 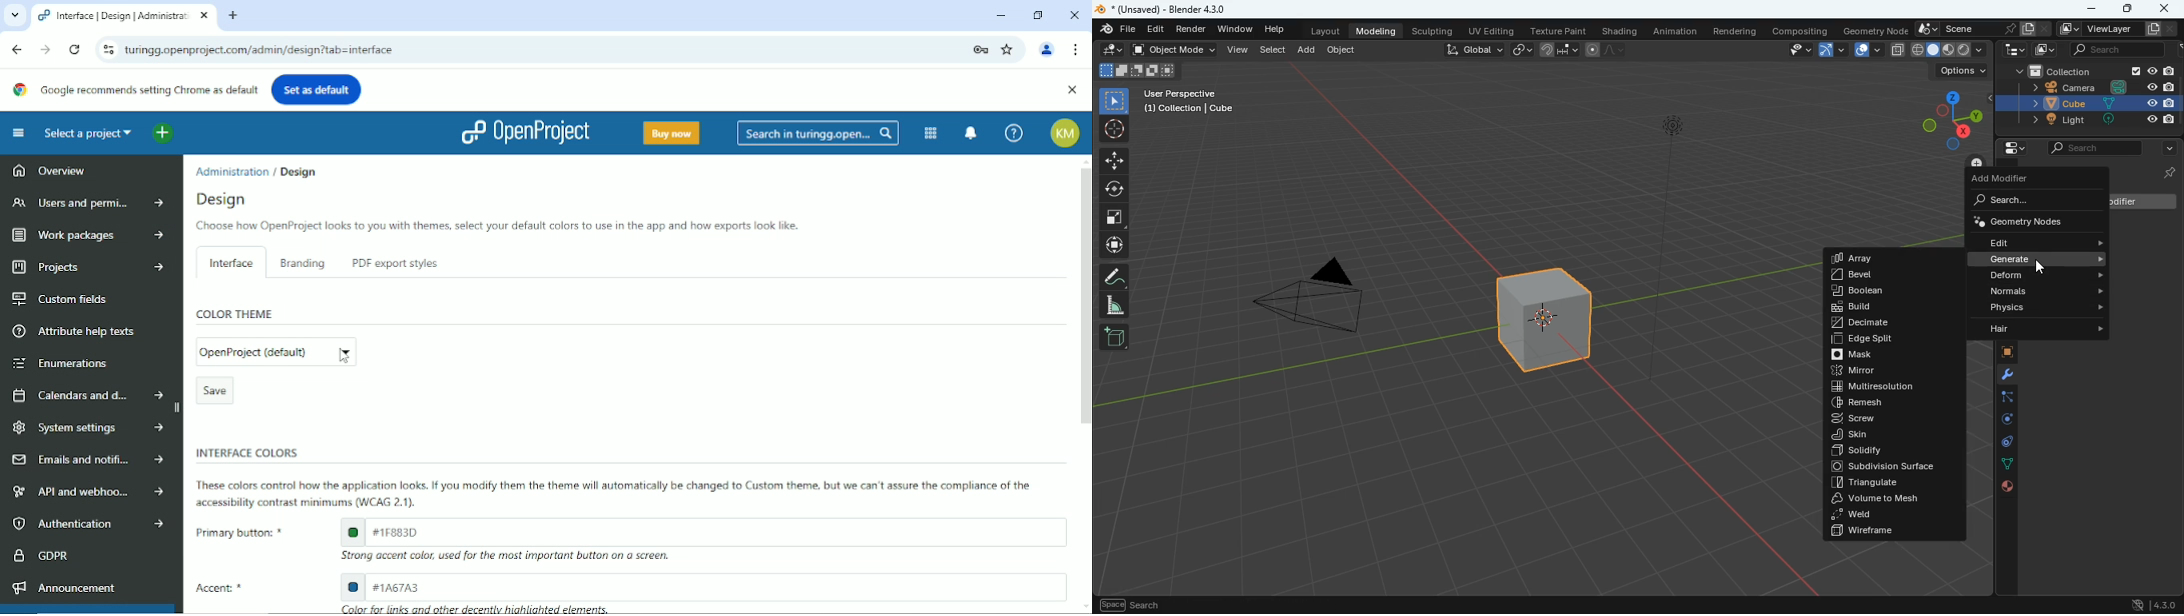 What do you see at coordinates (1110, 50) in the screenshot?
I see `edit` at bounding box center [1110, 50].